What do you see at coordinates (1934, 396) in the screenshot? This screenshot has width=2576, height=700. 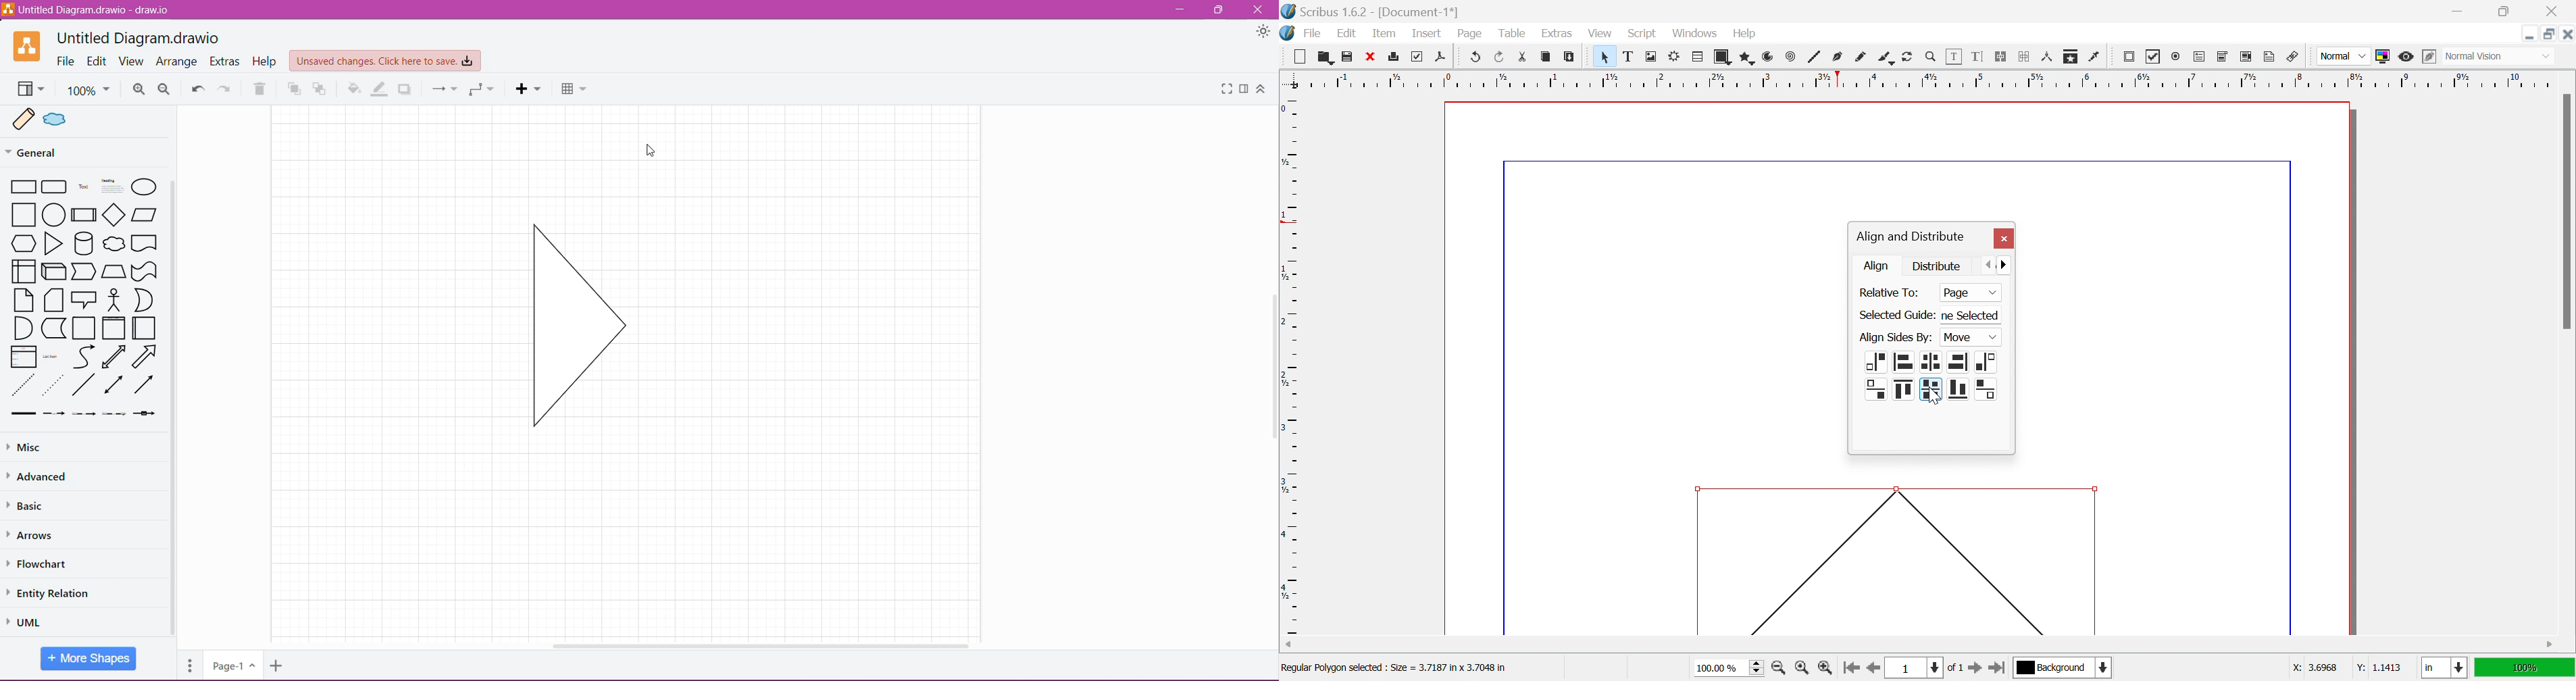 I see `Cursor` at bounding box center [1934, 396].